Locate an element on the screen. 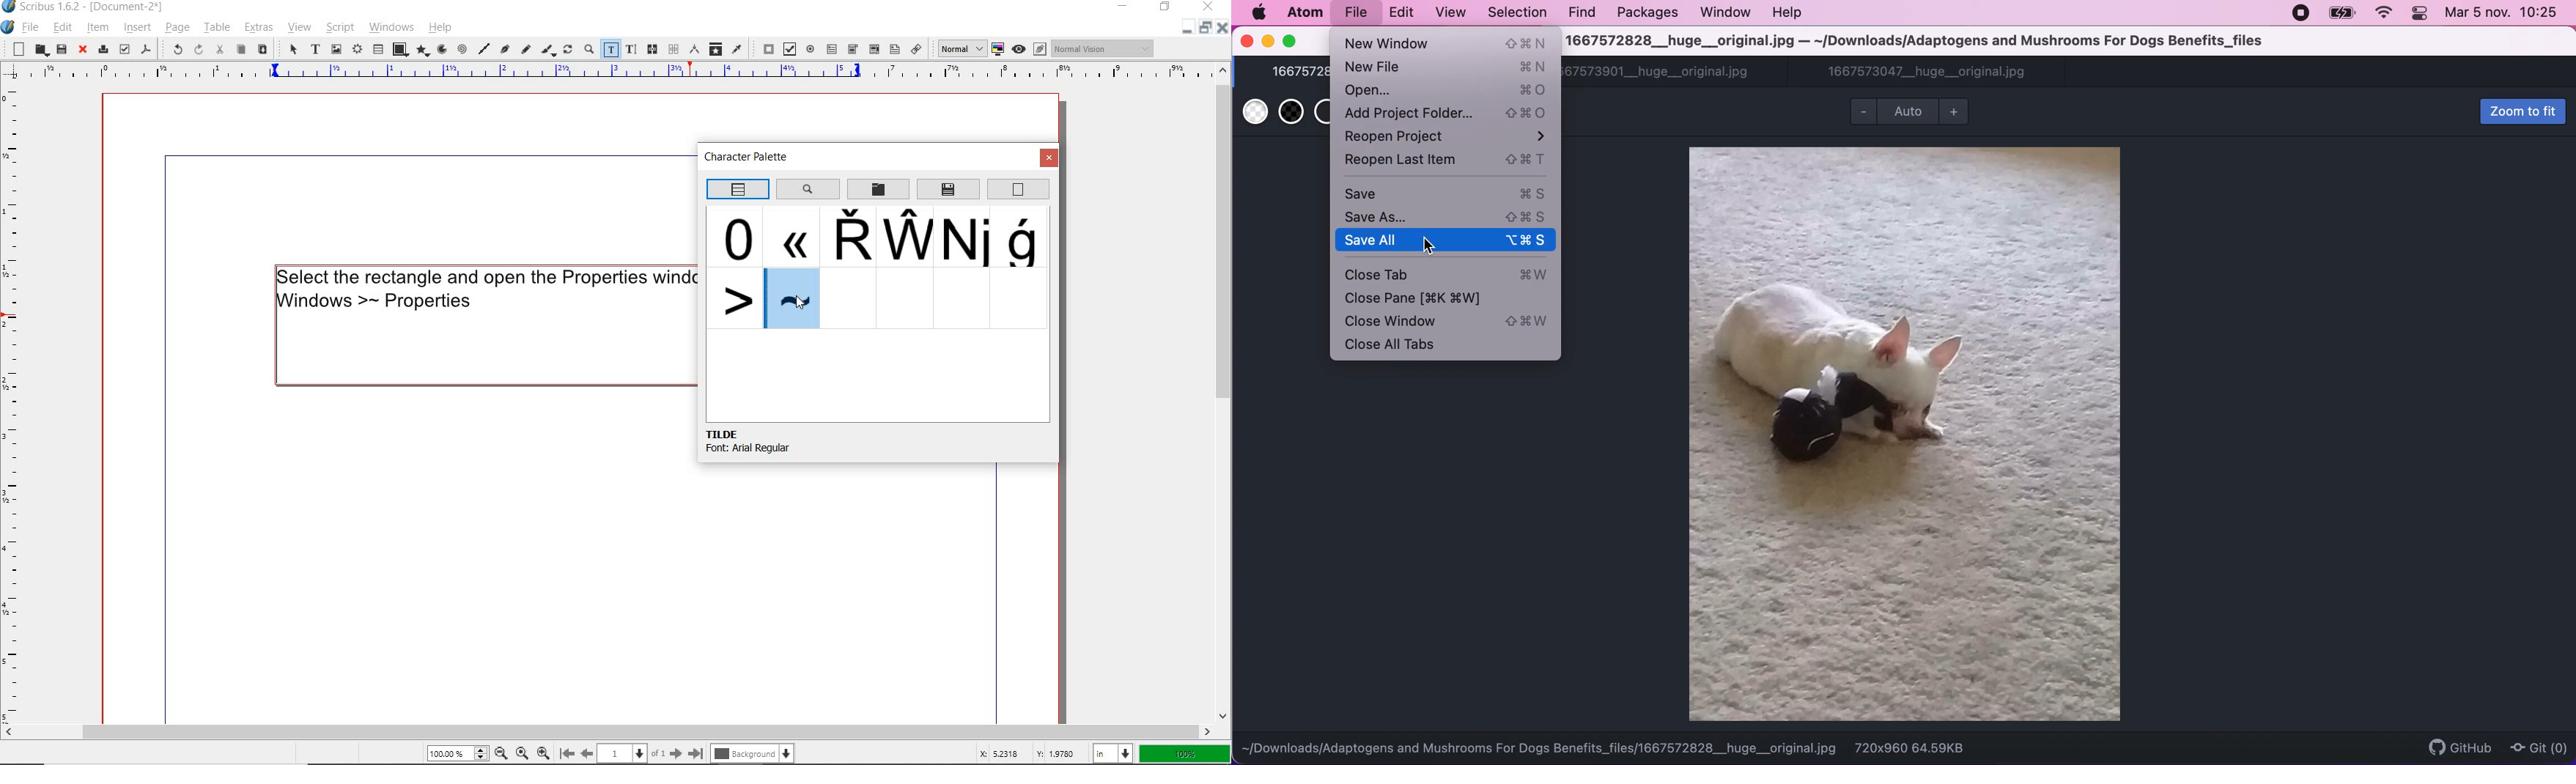 This screenshot has width=2576, height=784. minimise is located at coordinates (1184, 30).